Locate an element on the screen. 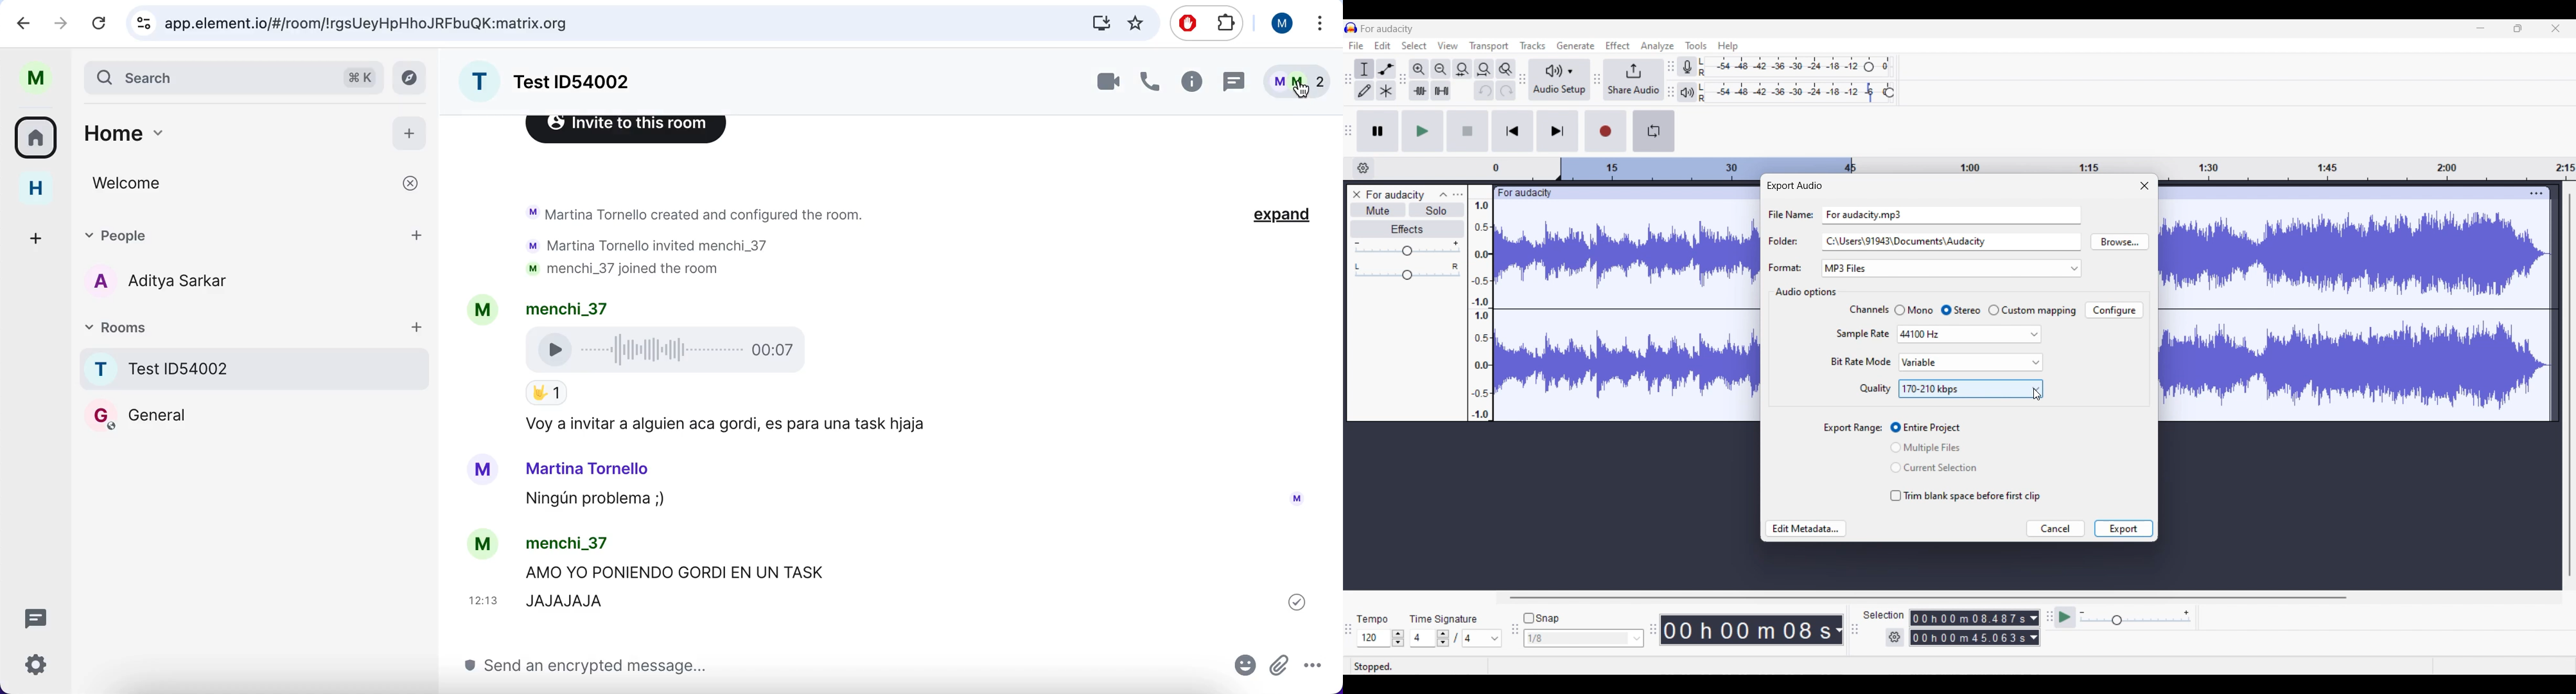 The width and height of the screenshot is (2576, 700). Duration measurement is located at coordinates (2033, 637).